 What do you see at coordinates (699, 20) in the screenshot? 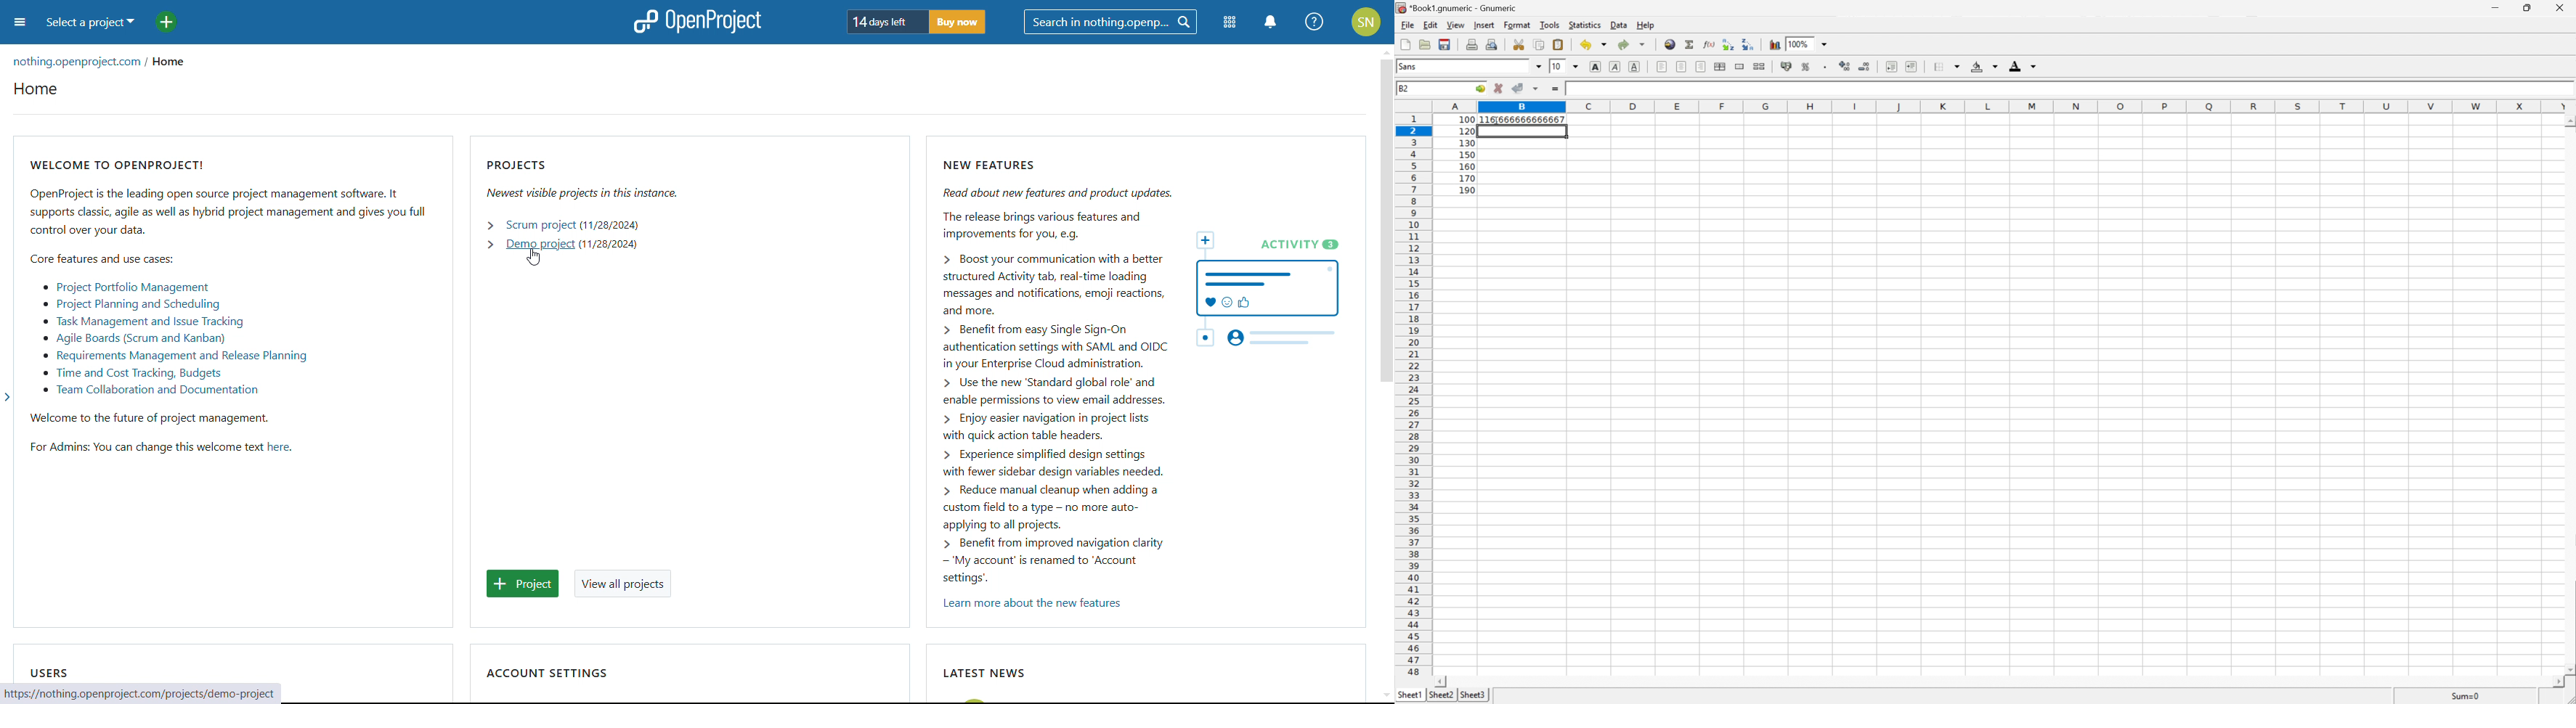
I see `logo` at bounding box center [699, 20].